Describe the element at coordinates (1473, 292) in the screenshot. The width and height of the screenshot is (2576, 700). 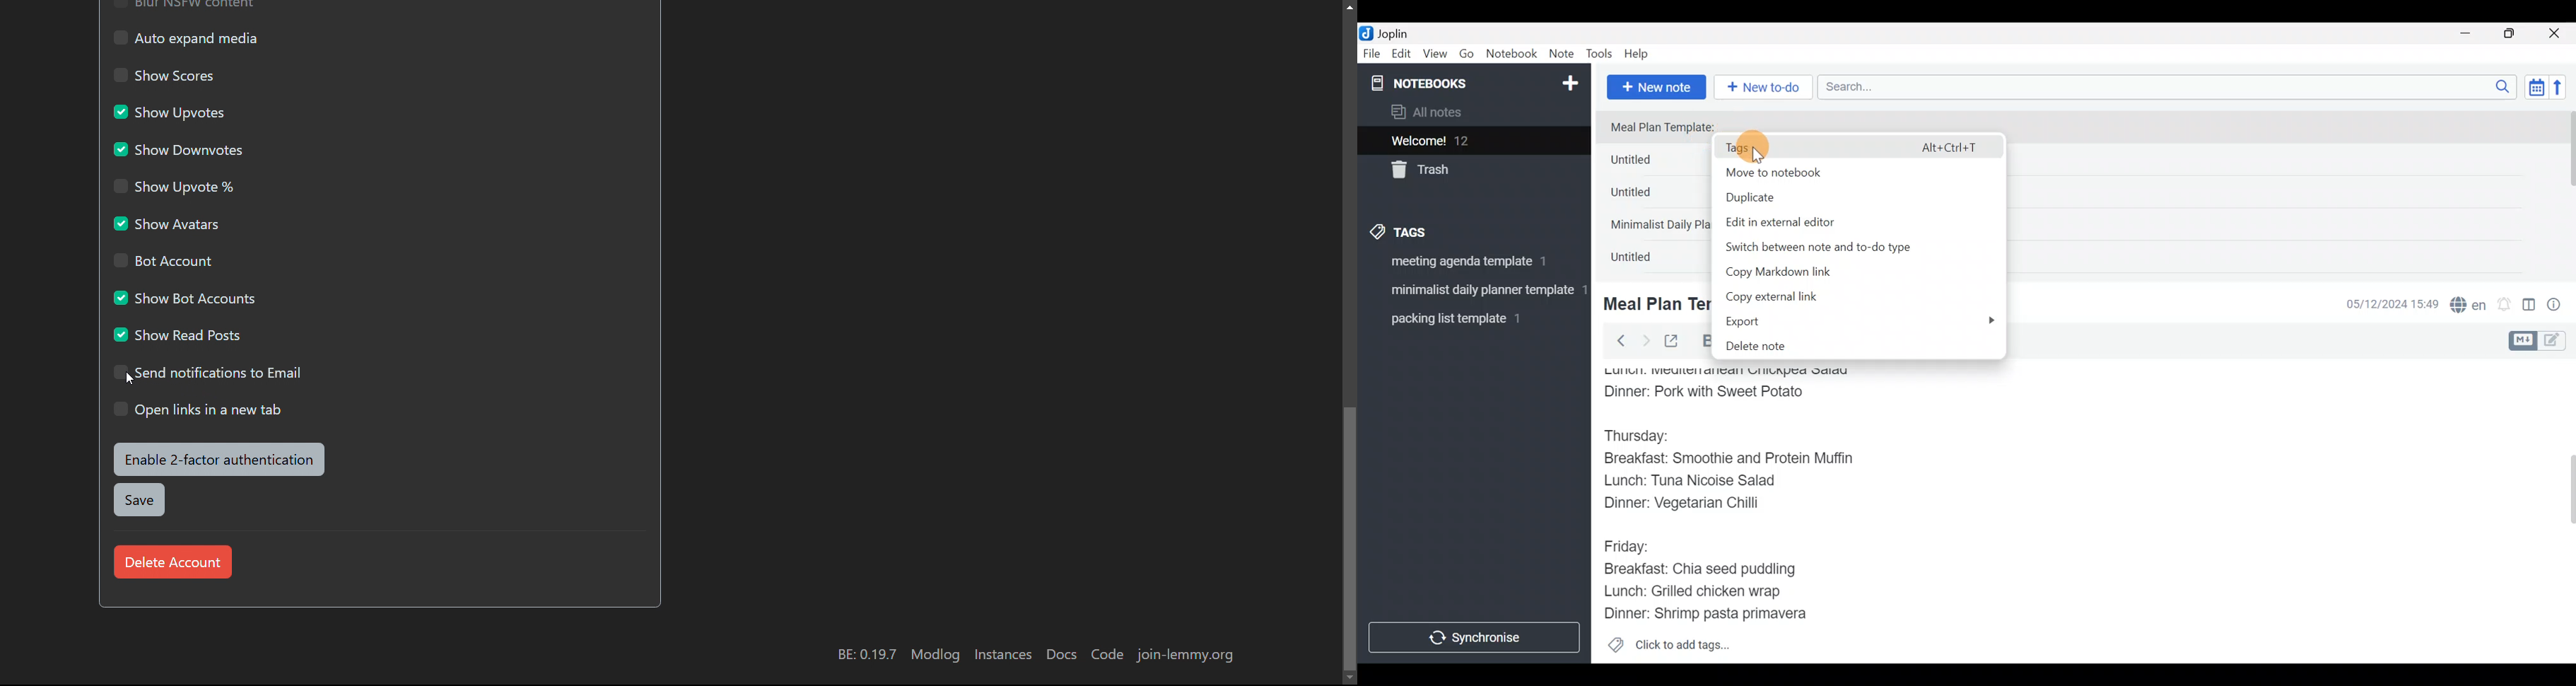
I see `Tag 2` at that location.